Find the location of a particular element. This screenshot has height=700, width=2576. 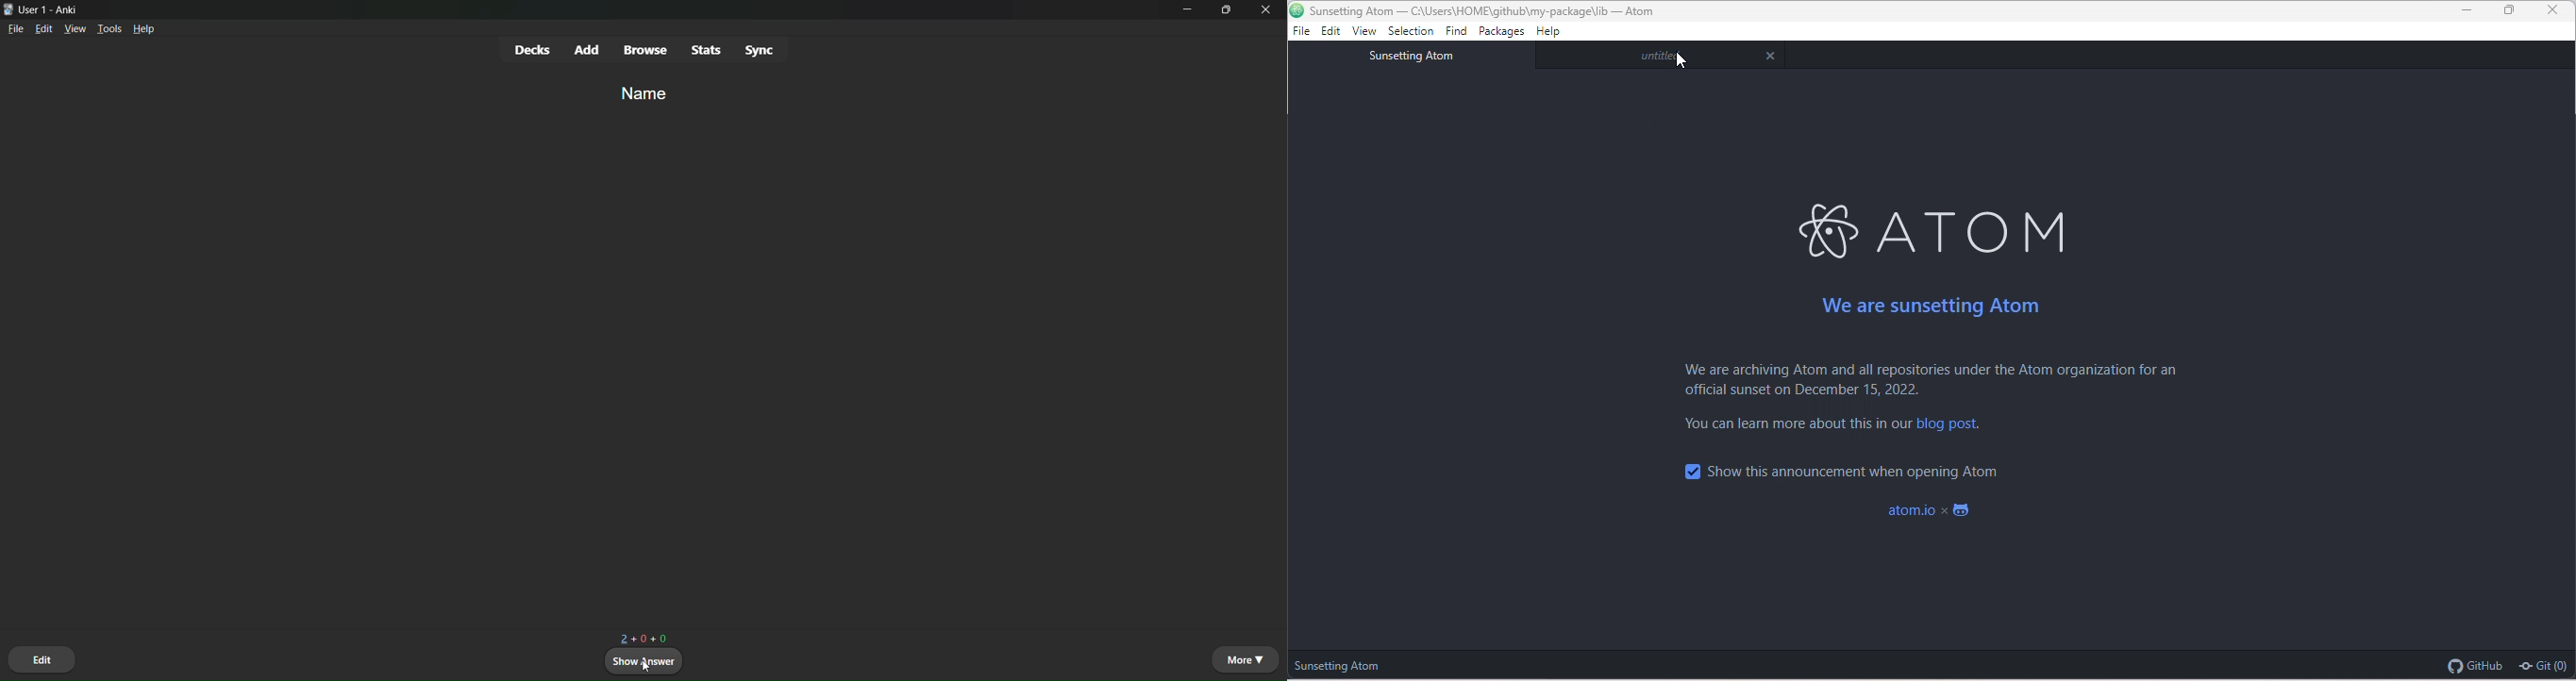

show answer is located at coordinates (645, 662).